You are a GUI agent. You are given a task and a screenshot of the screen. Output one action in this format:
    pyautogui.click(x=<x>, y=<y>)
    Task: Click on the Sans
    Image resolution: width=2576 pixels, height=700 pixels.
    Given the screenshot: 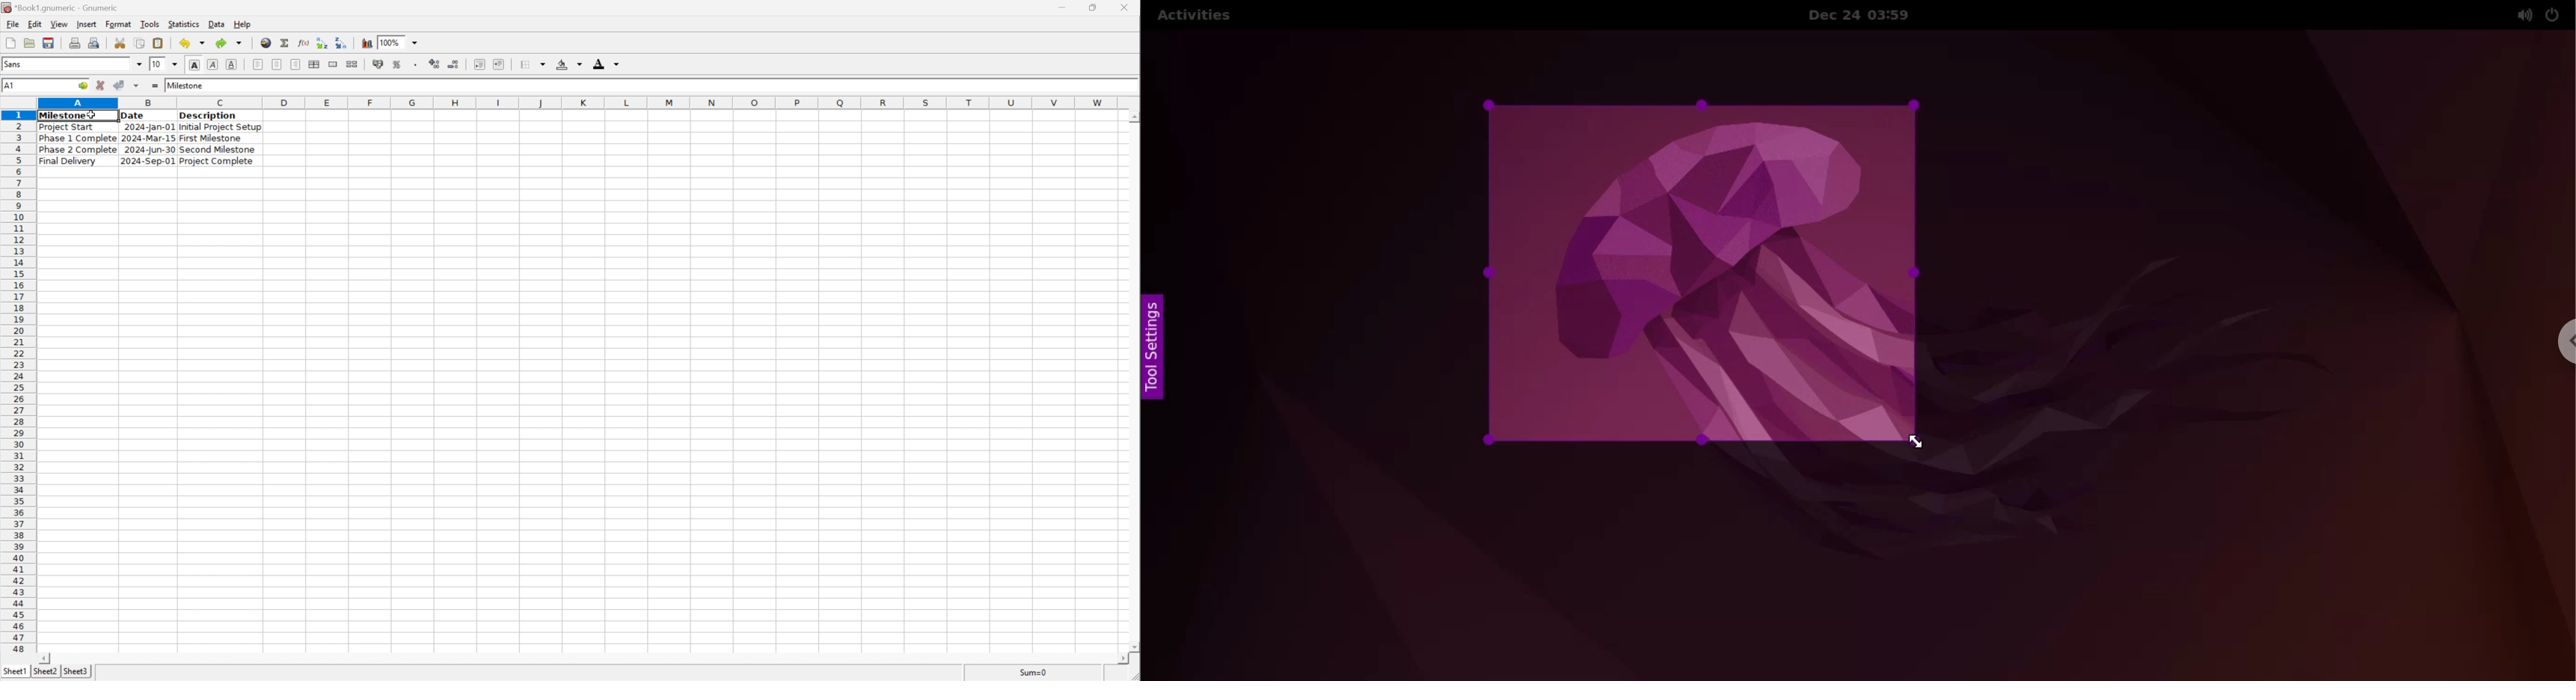 What is the action you would take?
    pyautogui.click(x=15, y=63)
    